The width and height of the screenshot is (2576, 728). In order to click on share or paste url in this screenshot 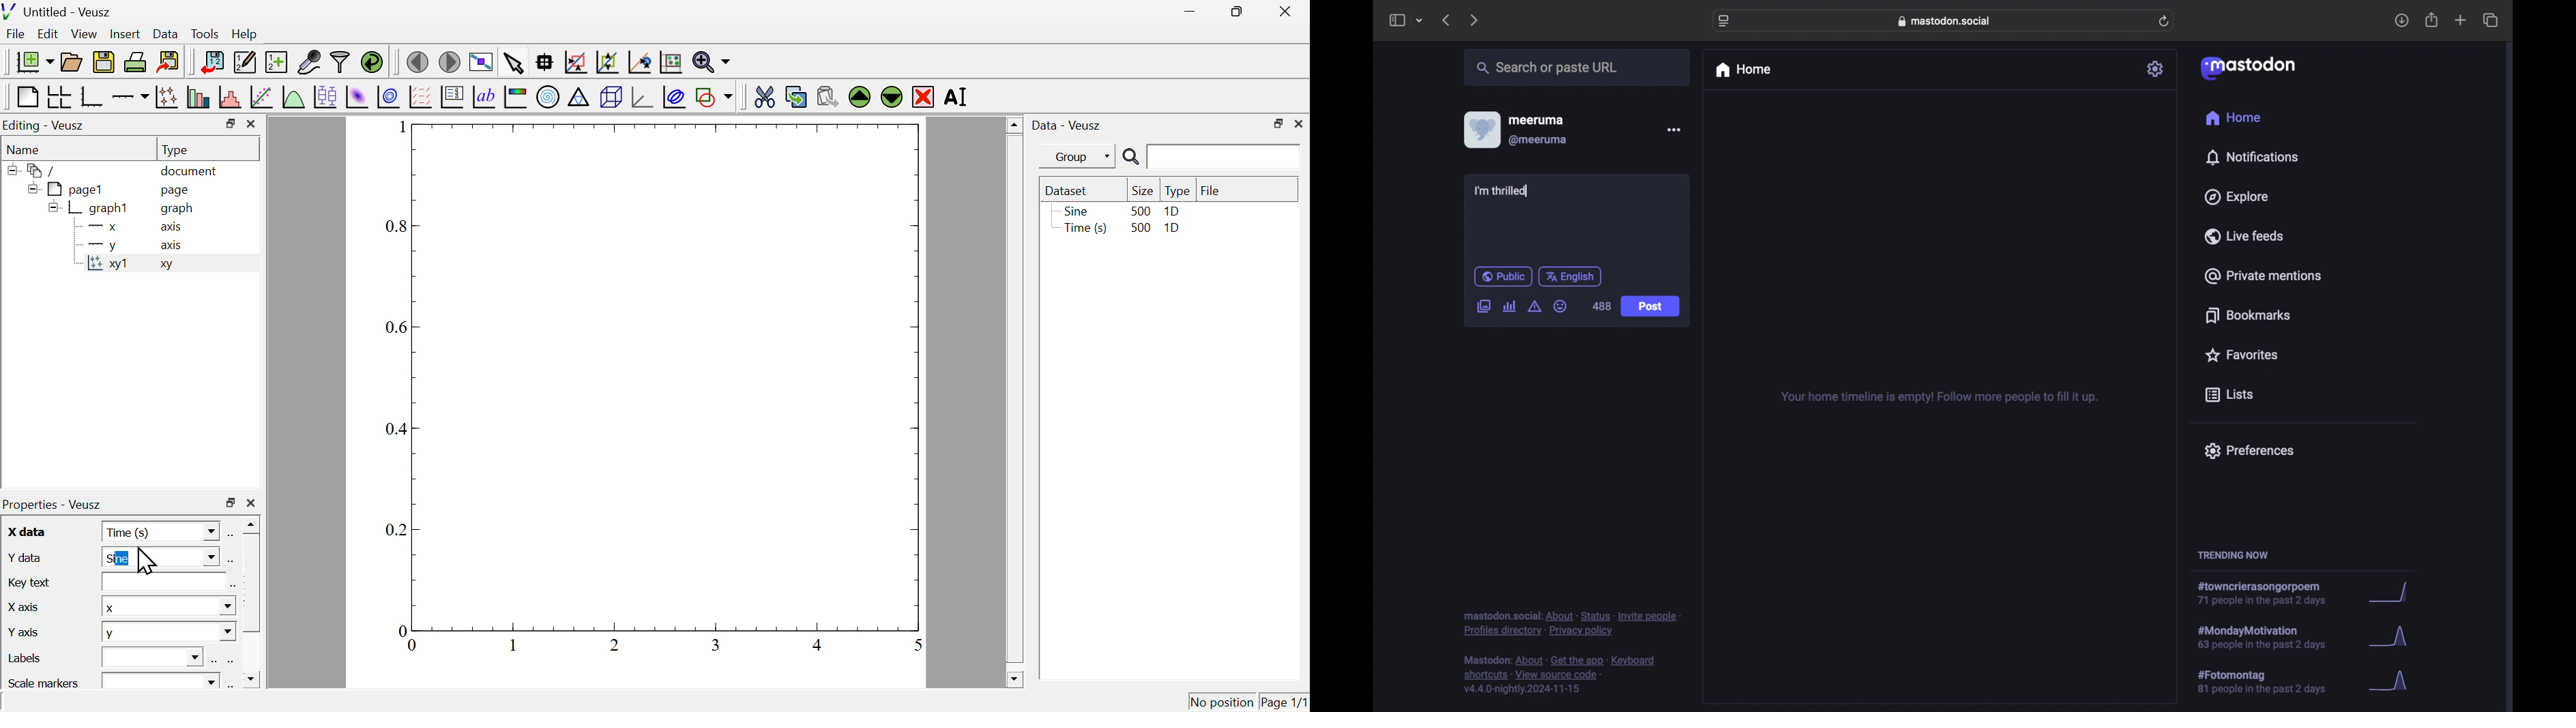, I will do `click(1547, 67)`.